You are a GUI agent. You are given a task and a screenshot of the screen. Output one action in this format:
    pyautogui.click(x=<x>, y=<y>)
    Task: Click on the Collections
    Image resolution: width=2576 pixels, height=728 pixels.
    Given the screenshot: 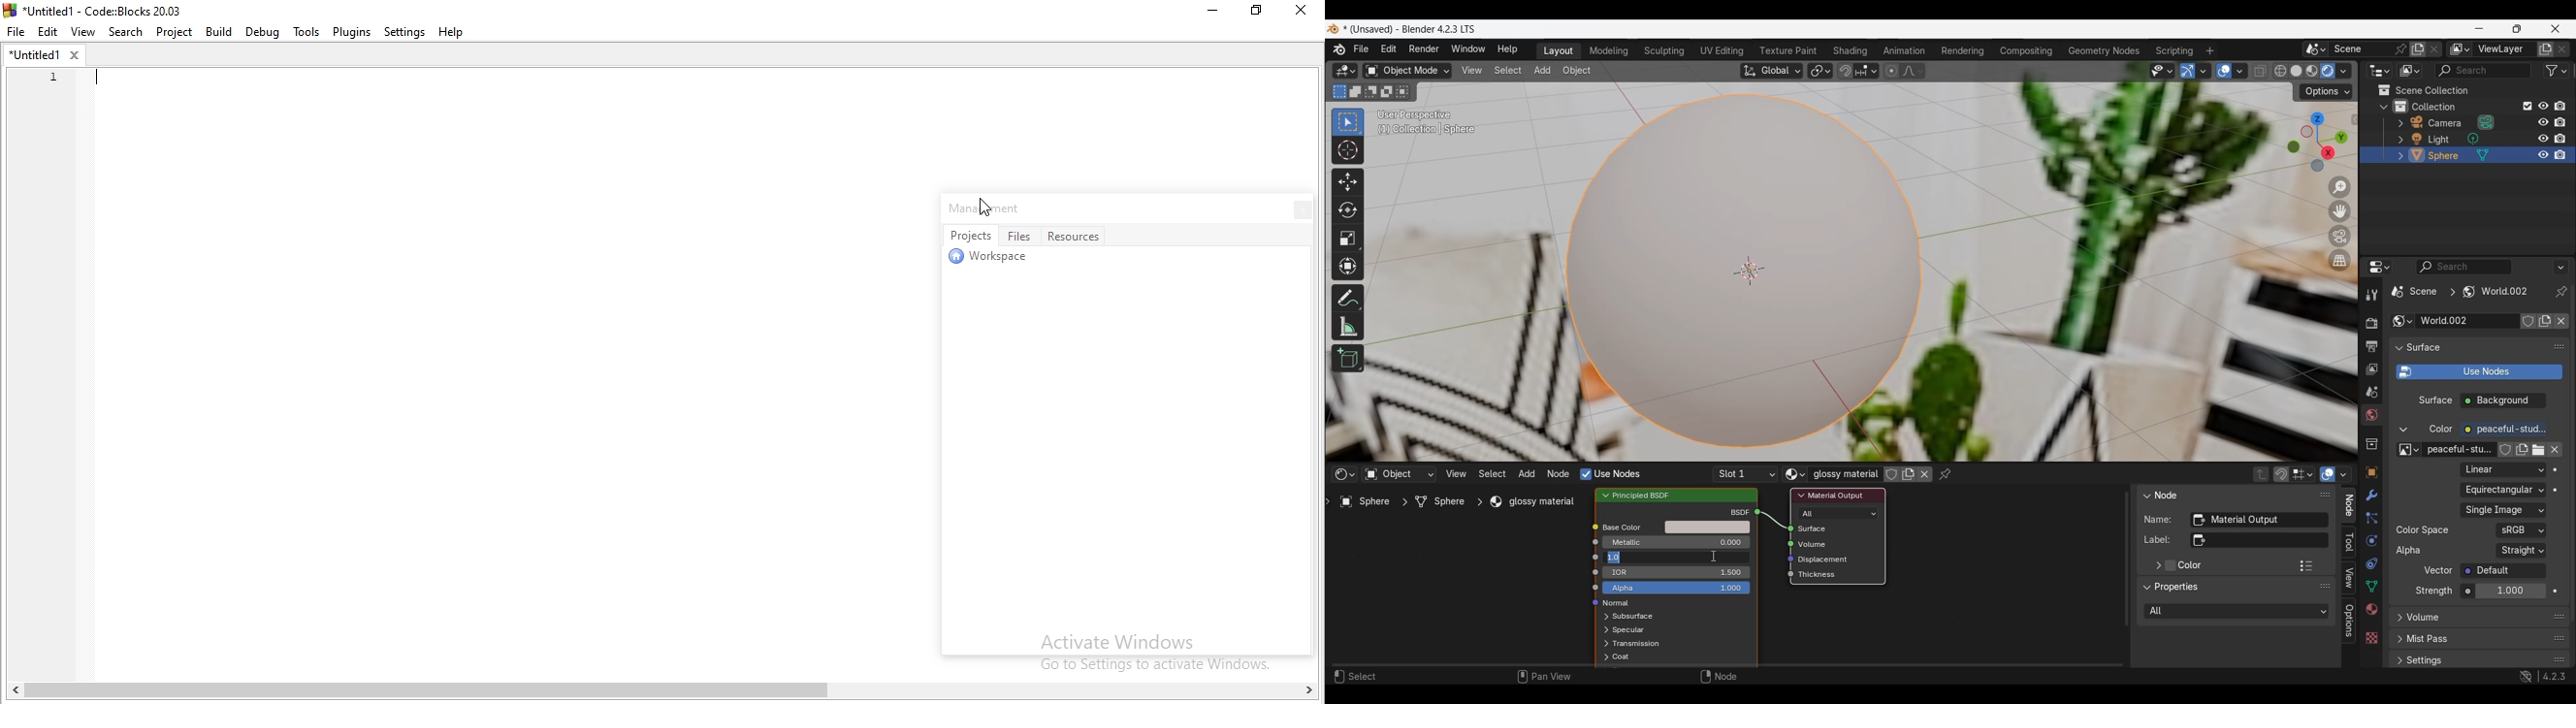 What is the action you would take?
    pyautogui.click(x=2401, y=106)
    